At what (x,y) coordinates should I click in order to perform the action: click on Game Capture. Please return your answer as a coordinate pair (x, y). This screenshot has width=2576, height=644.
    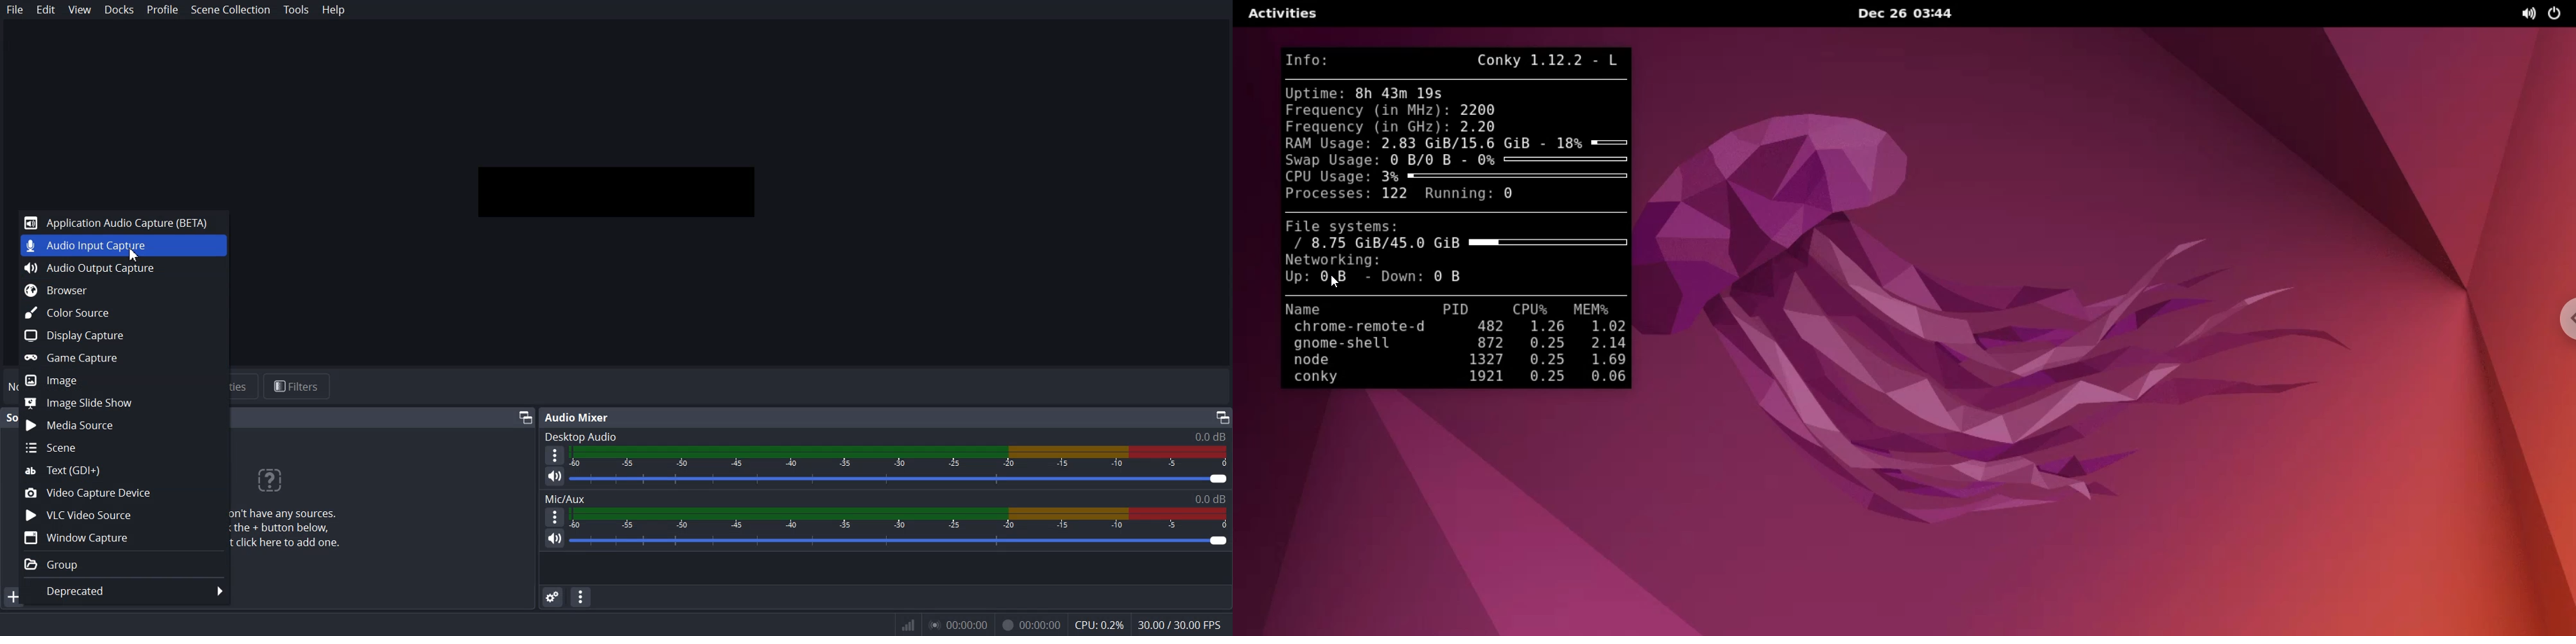
    Looking at the image, I should click on (124, 358).